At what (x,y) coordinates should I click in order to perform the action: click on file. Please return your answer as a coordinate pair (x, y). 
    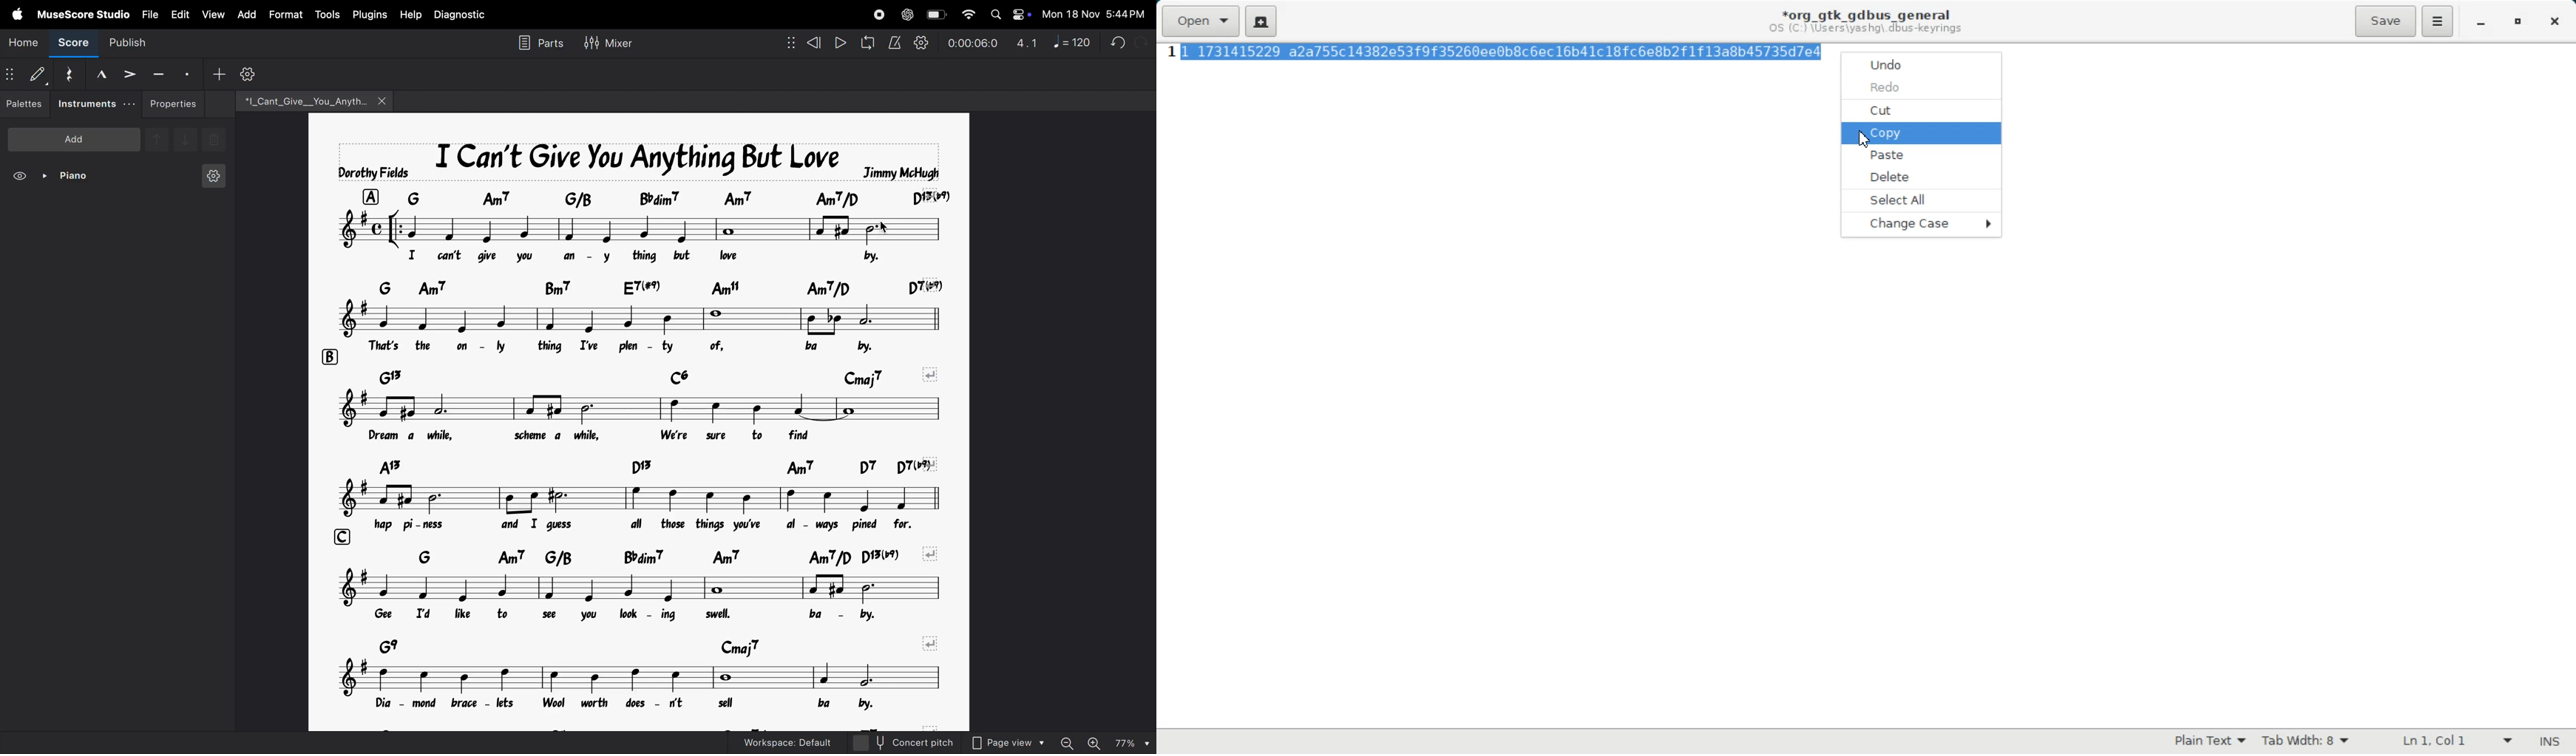
    Looking at the image, I should click on (150, 15).